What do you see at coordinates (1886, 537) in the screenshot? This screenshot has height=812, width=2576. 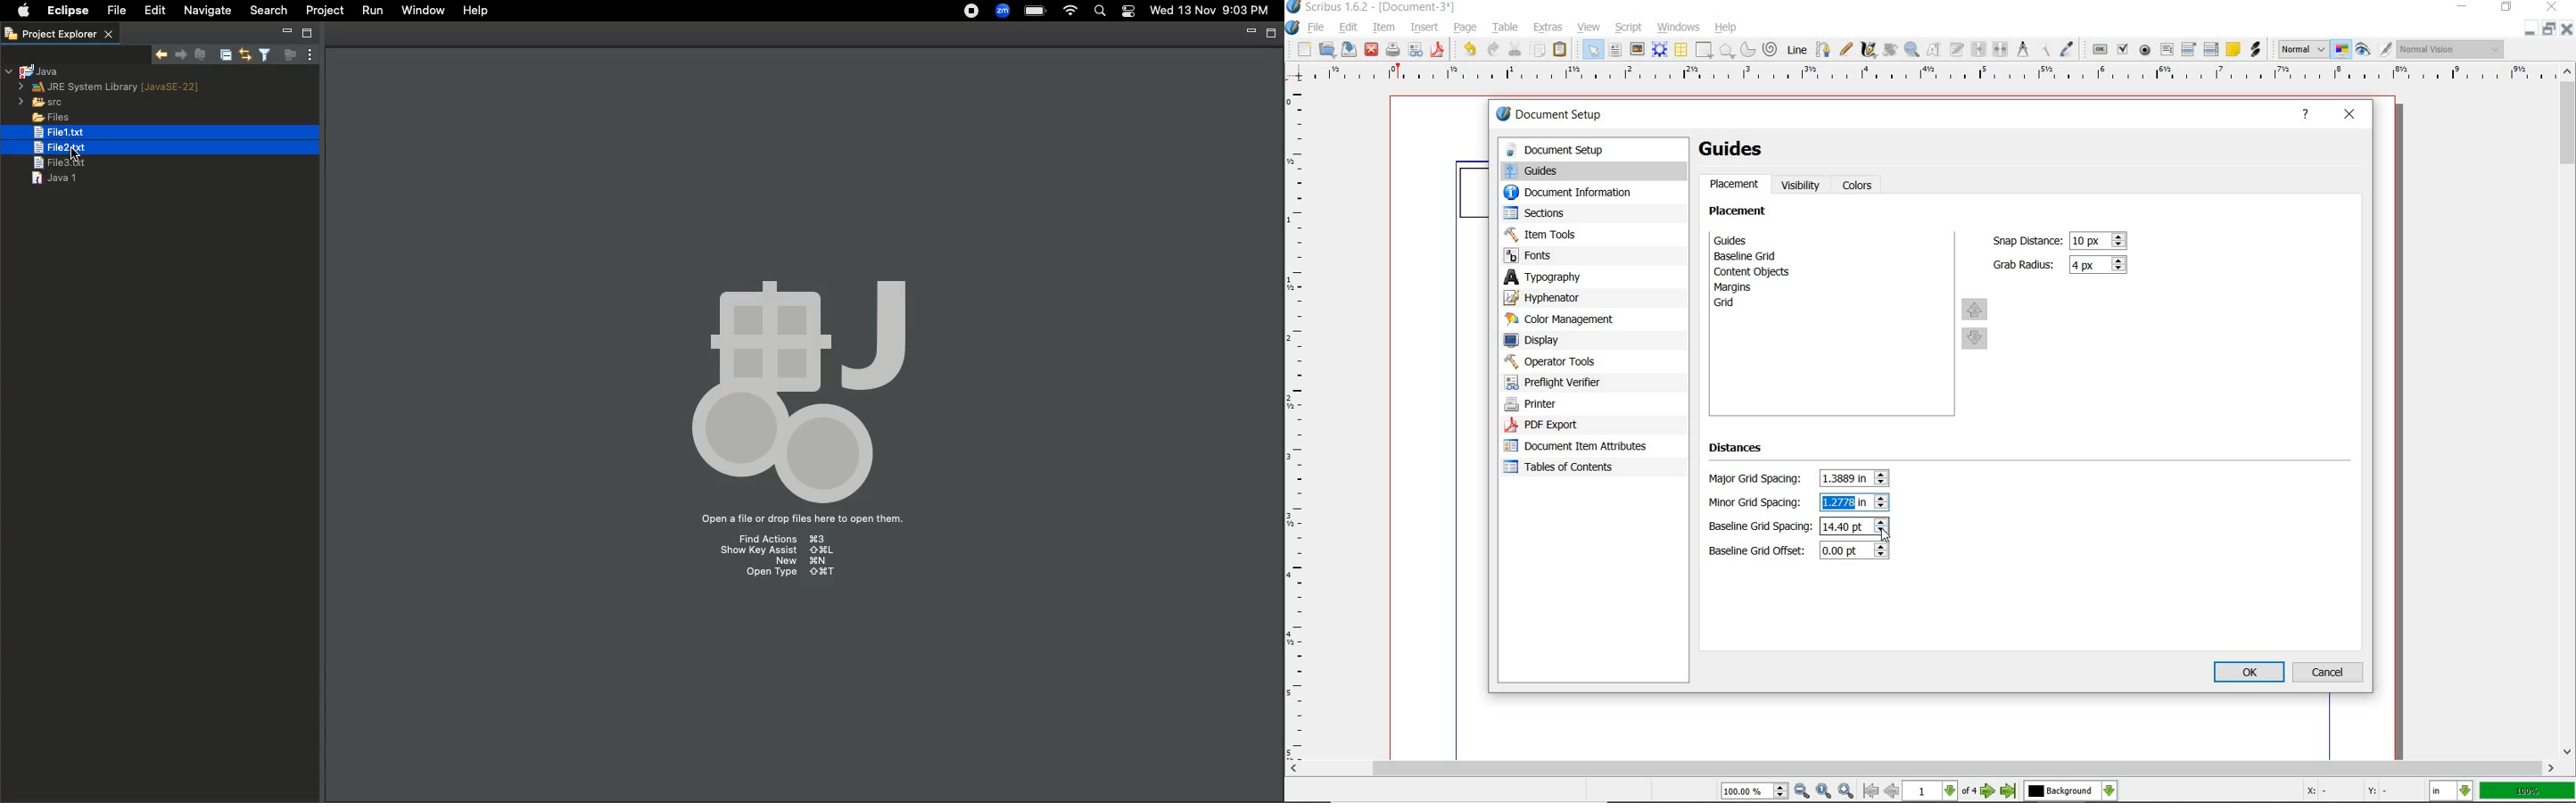 I see `cursor` at bounding box center [1886, 537].